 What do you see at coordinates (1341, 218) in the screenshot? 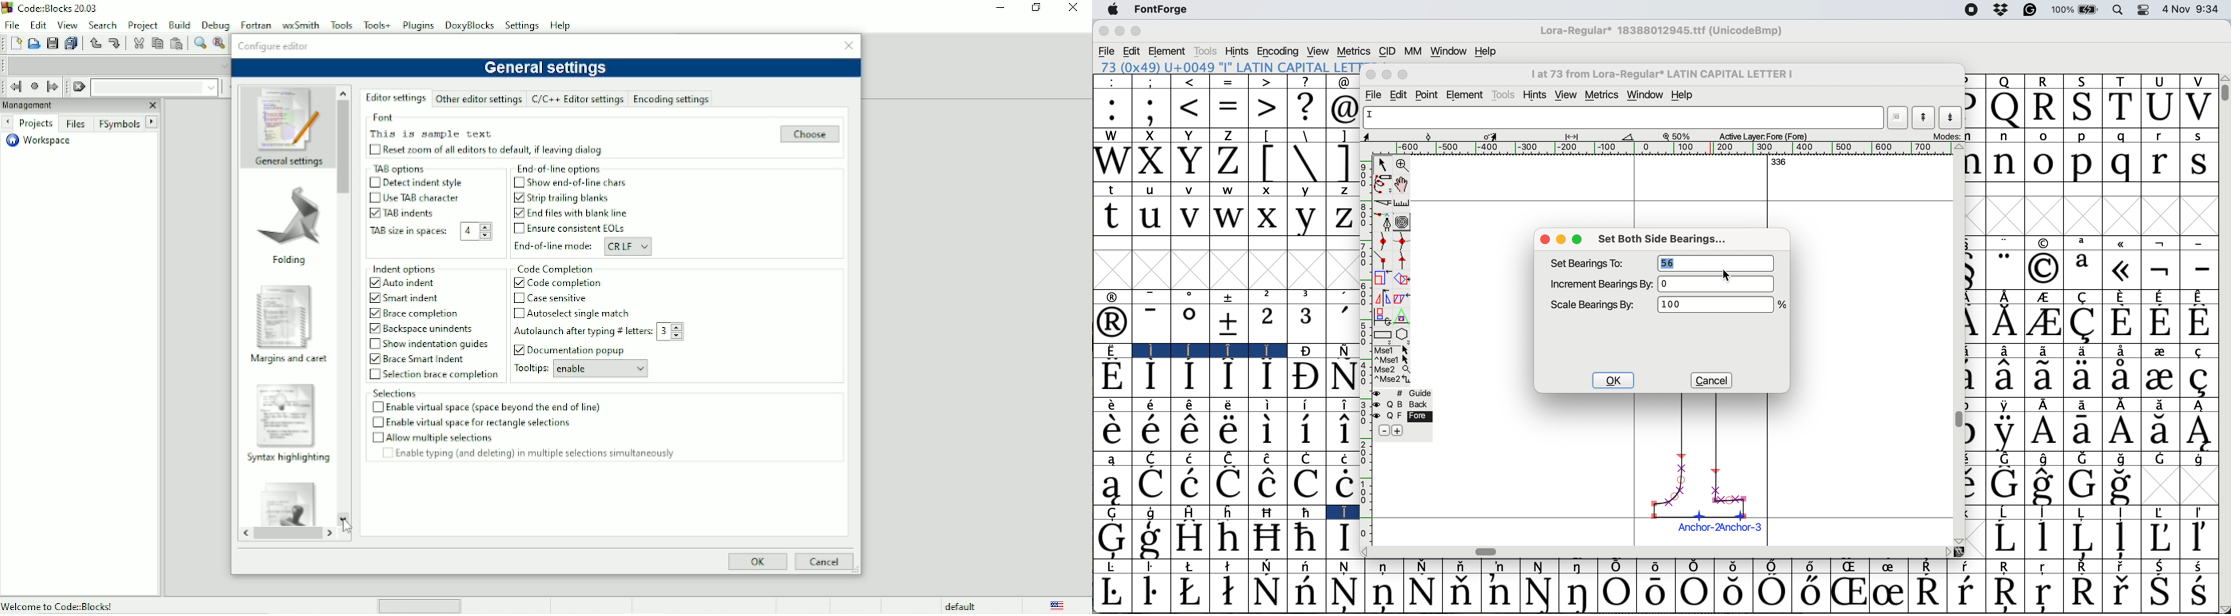
I see `z` at bounding box center [1341, 218].